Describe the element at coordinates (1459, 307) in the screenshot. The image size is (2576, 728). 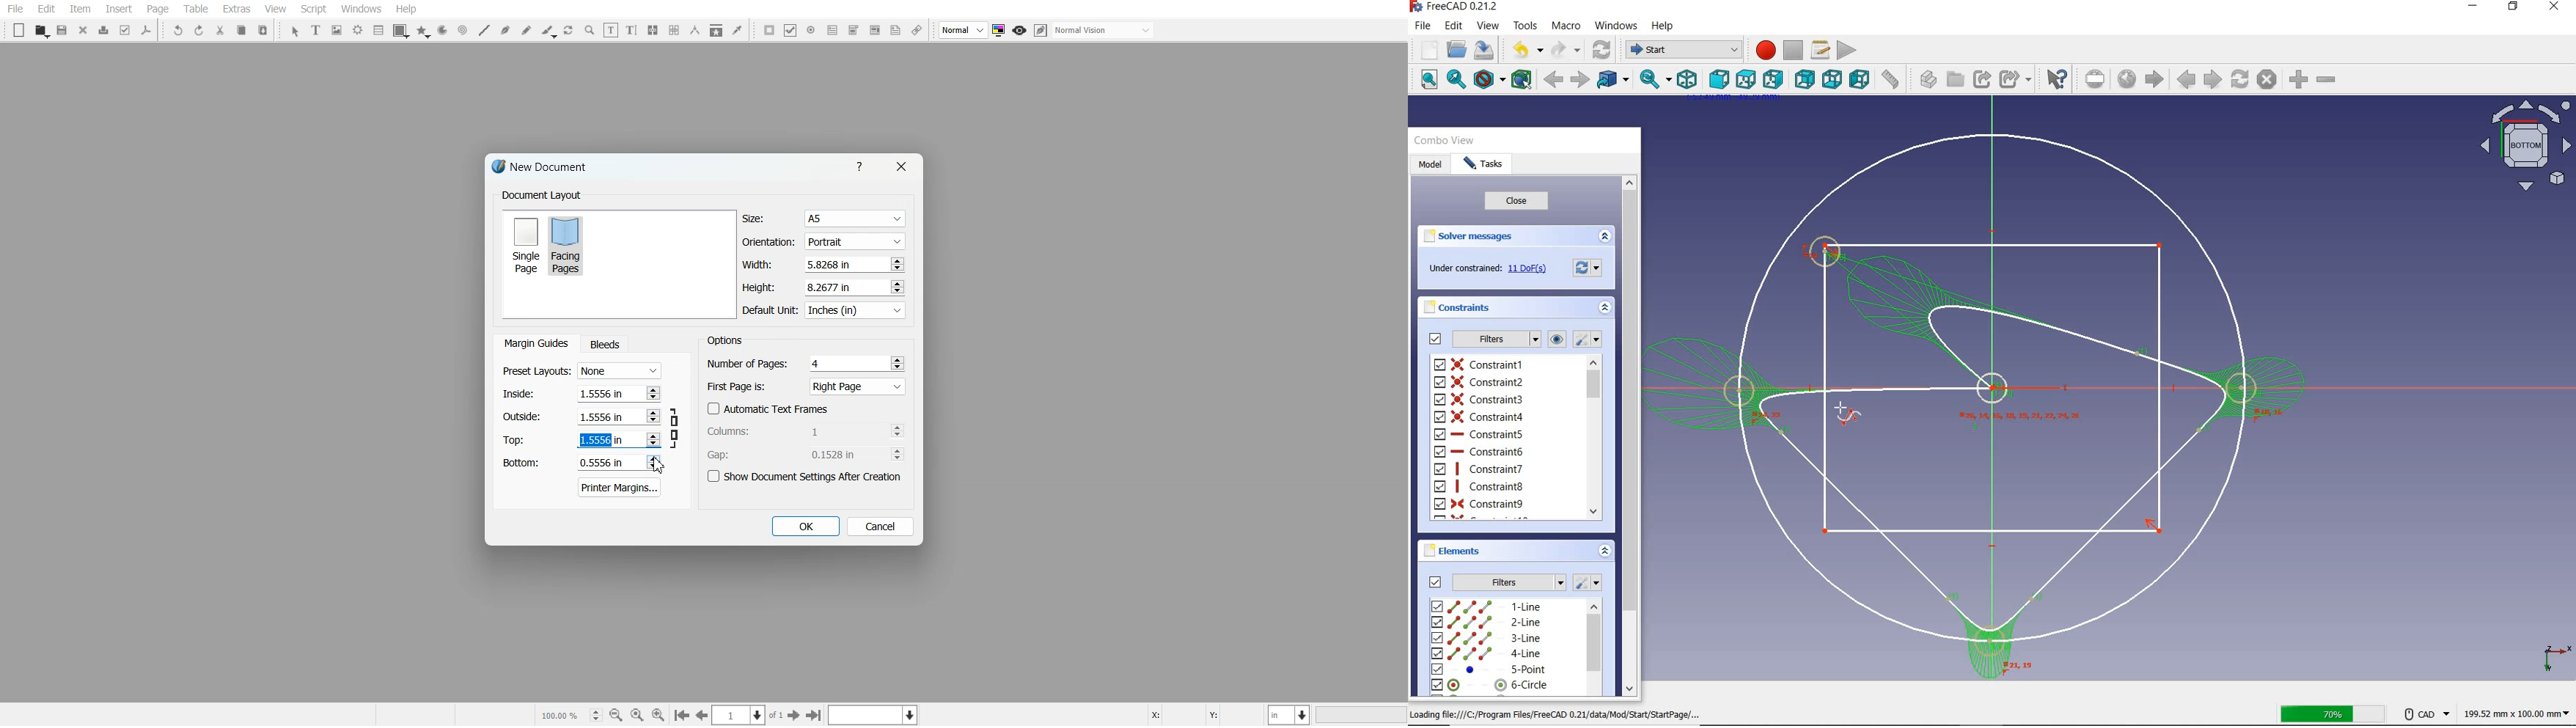
I see `constraints` at that location.